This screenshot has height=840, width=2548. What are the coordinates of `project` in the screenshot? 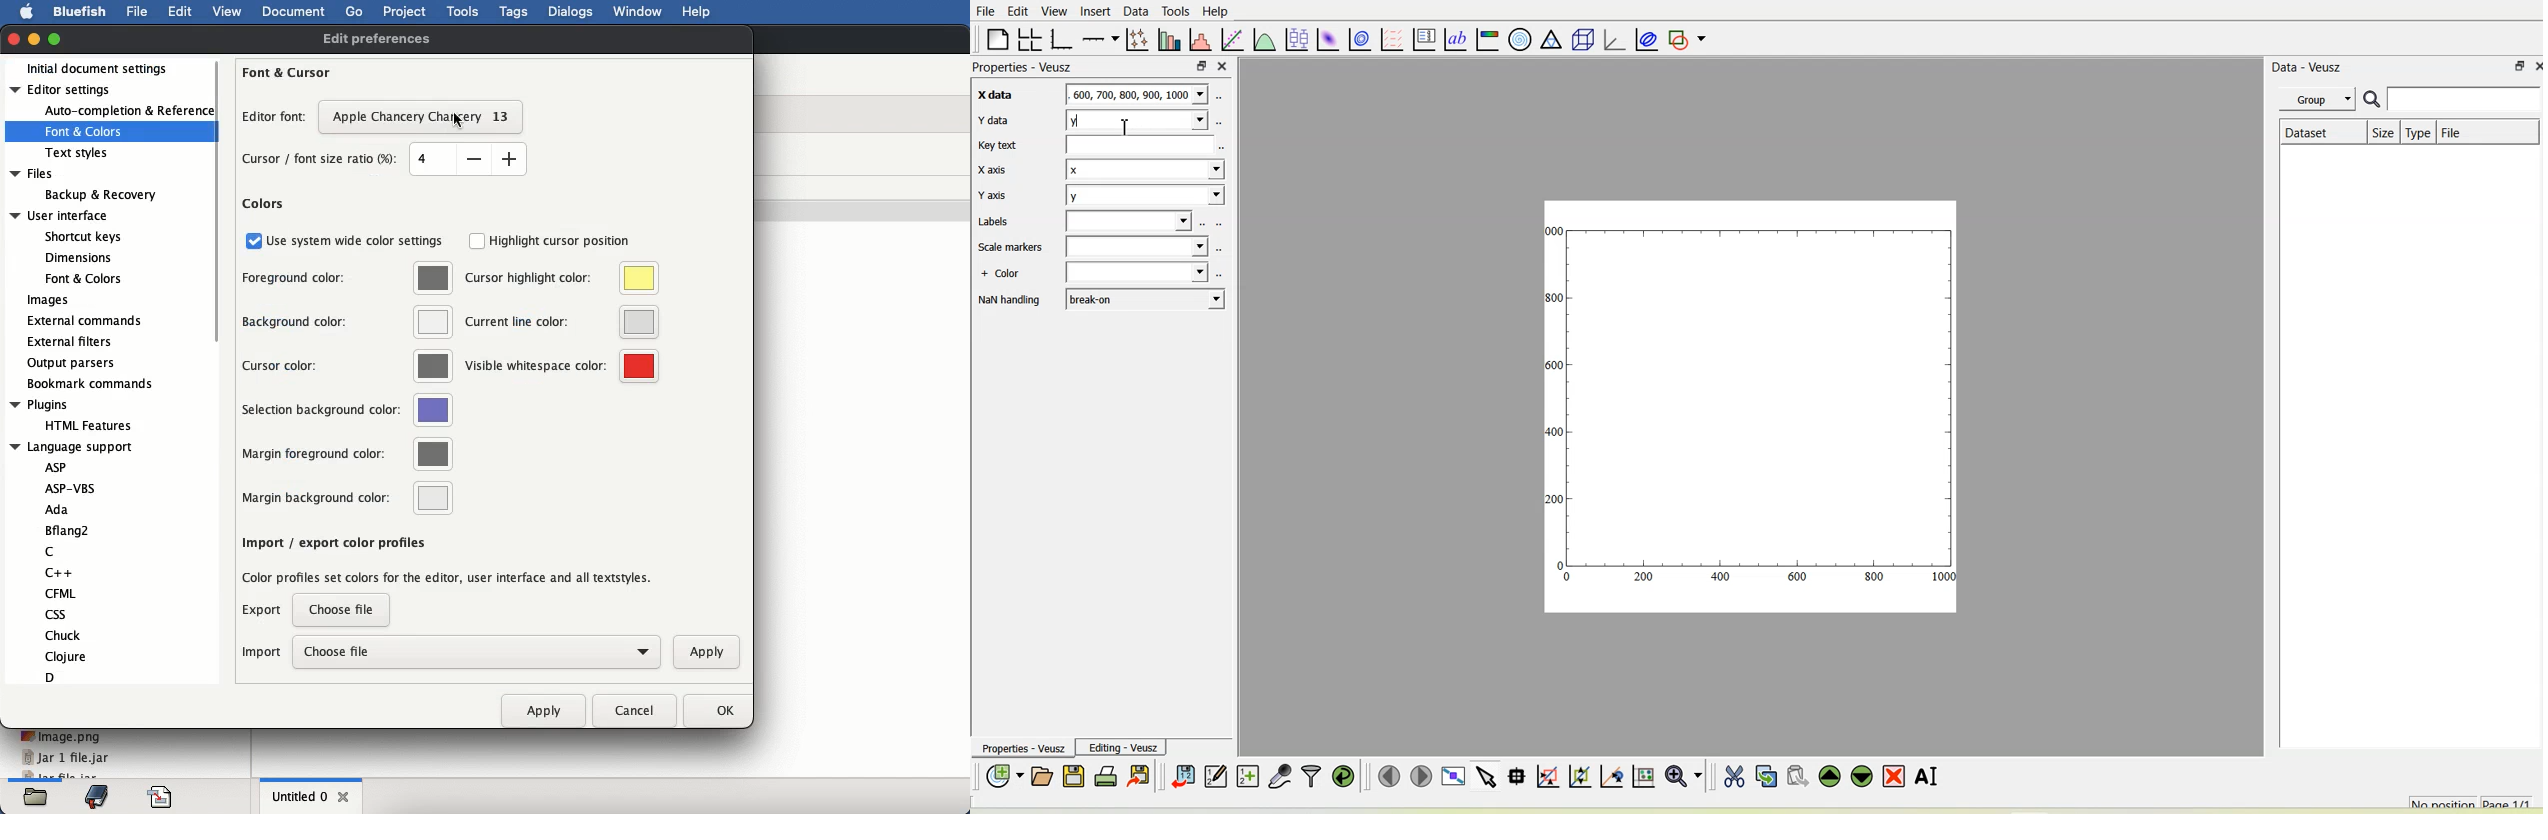 It's located at (407, 12).